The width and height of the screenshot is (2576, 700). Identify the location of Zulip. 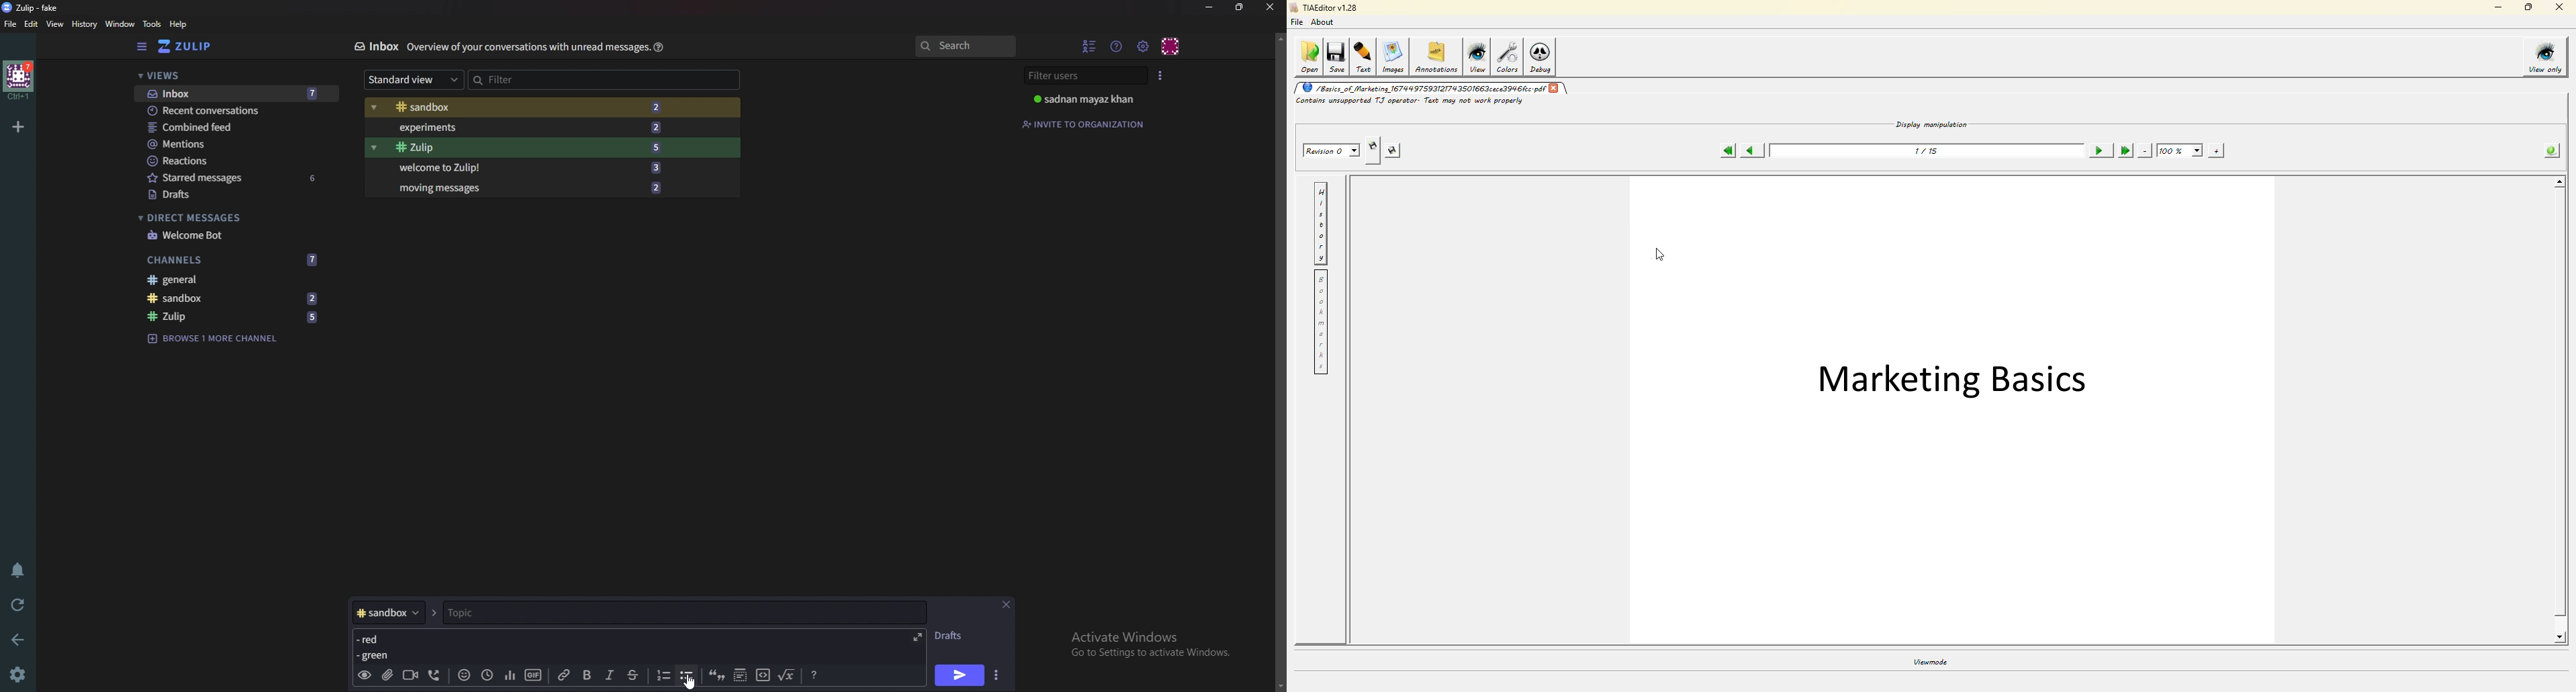
(234, 317).